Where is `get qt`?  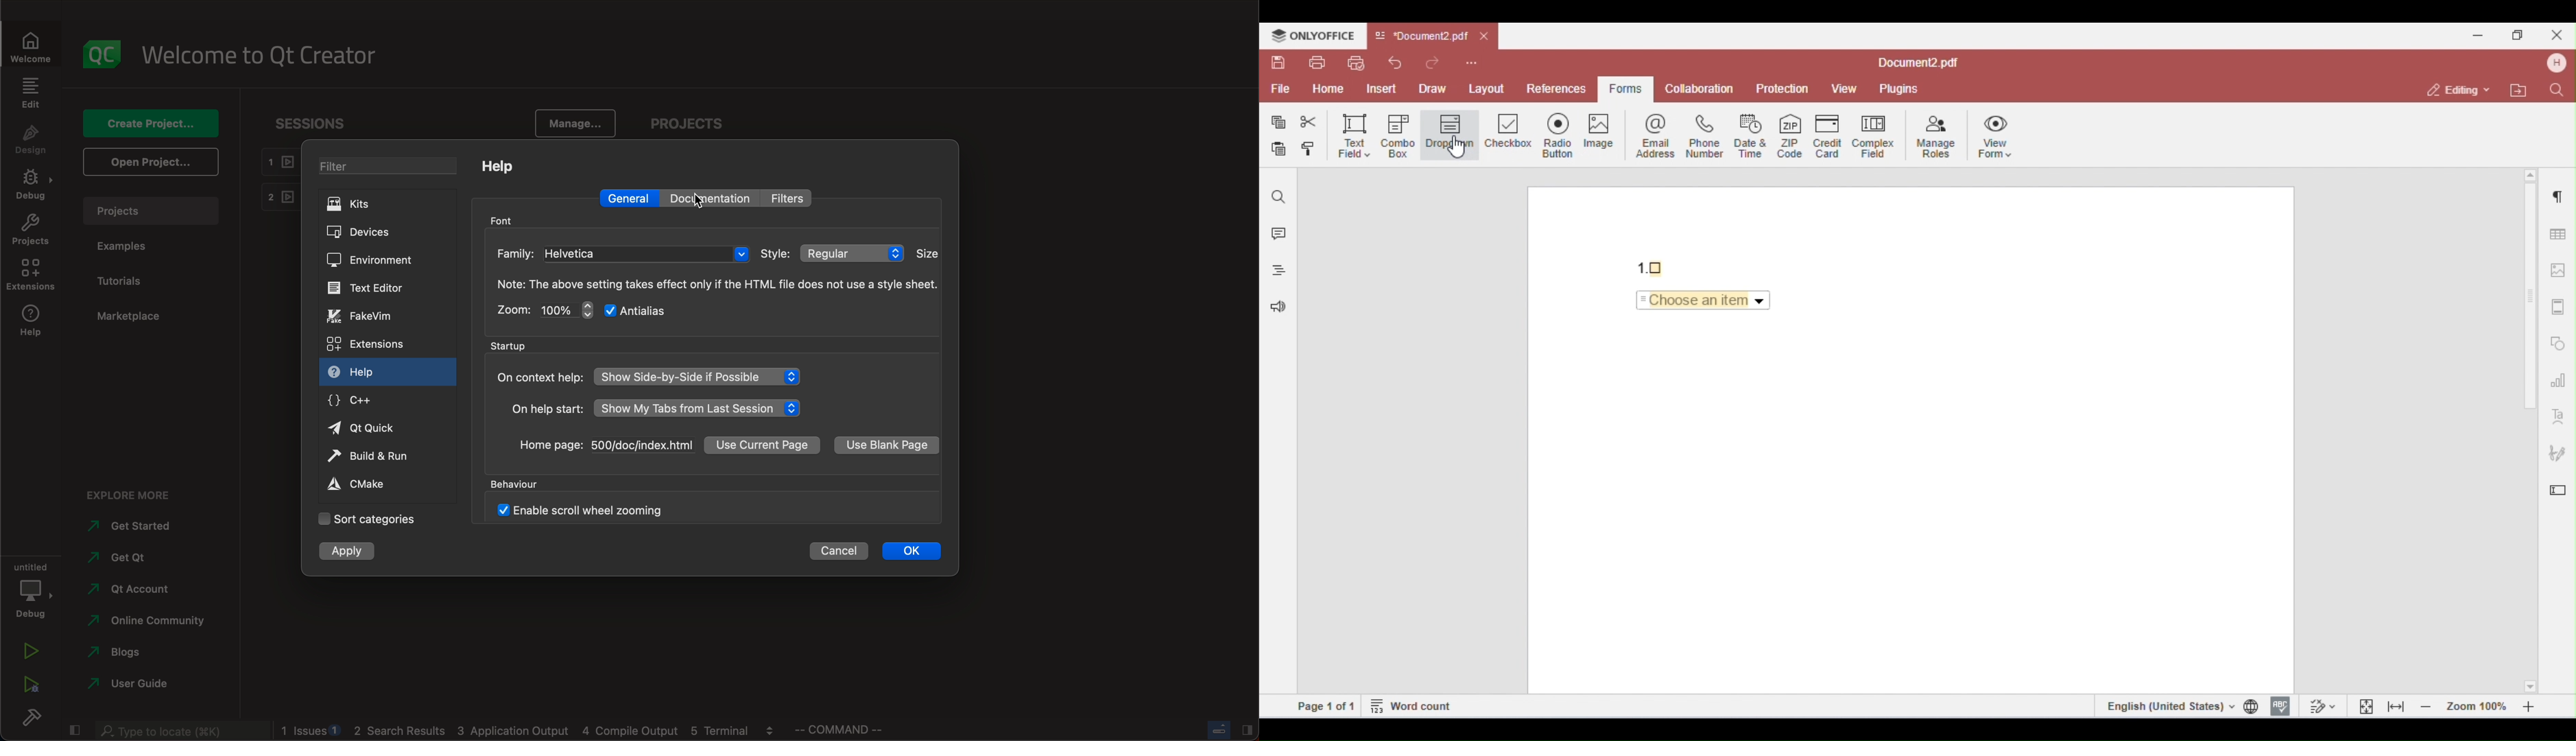 get qt is located at coordinates (132, 558).